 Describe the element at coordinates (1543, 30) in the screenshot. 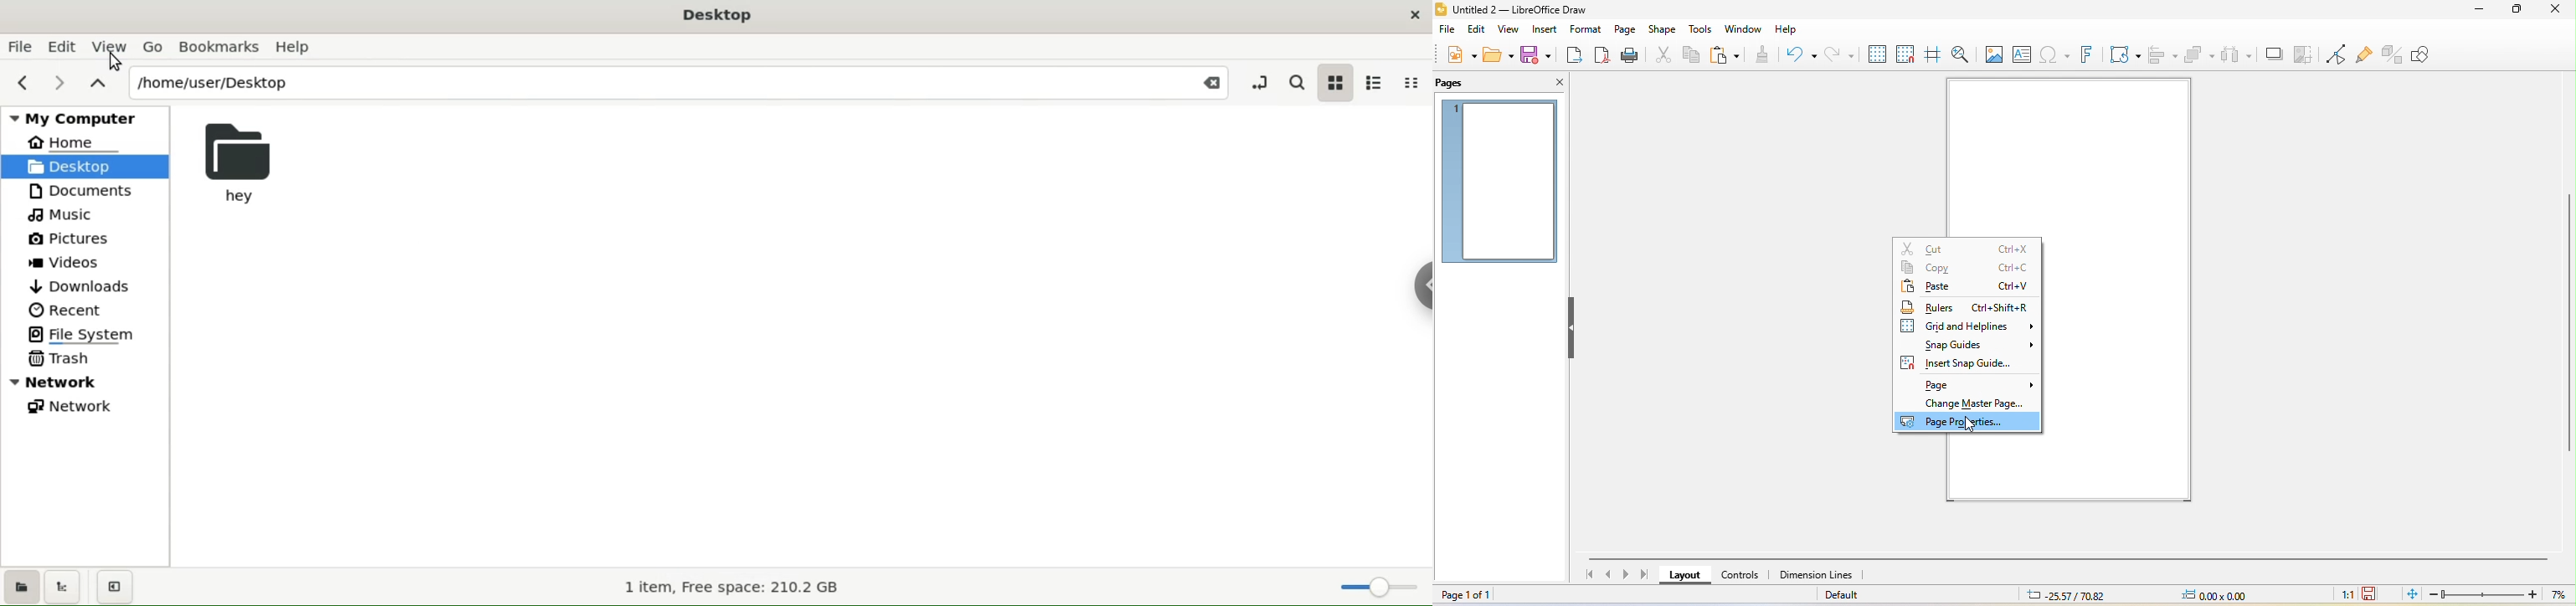

I see `insert` at that location.